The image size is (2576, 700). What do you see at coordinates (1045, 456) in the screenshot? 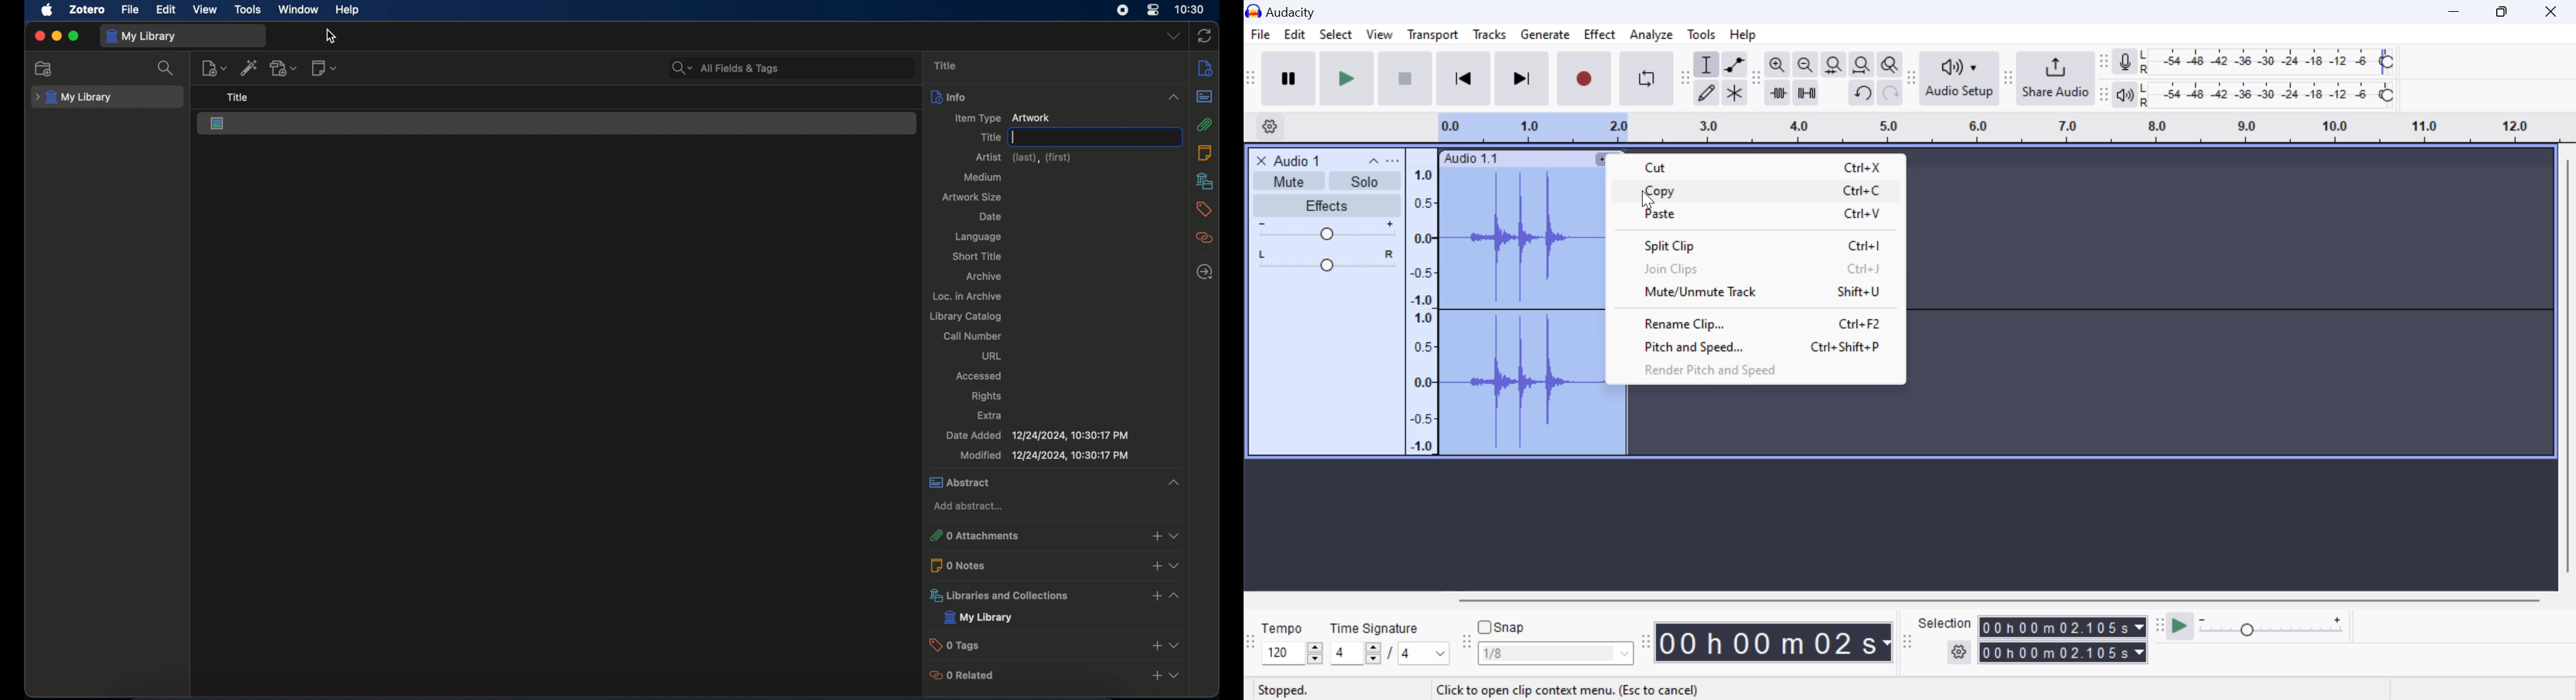
I see `modified` at bounding box center [1045, 456].